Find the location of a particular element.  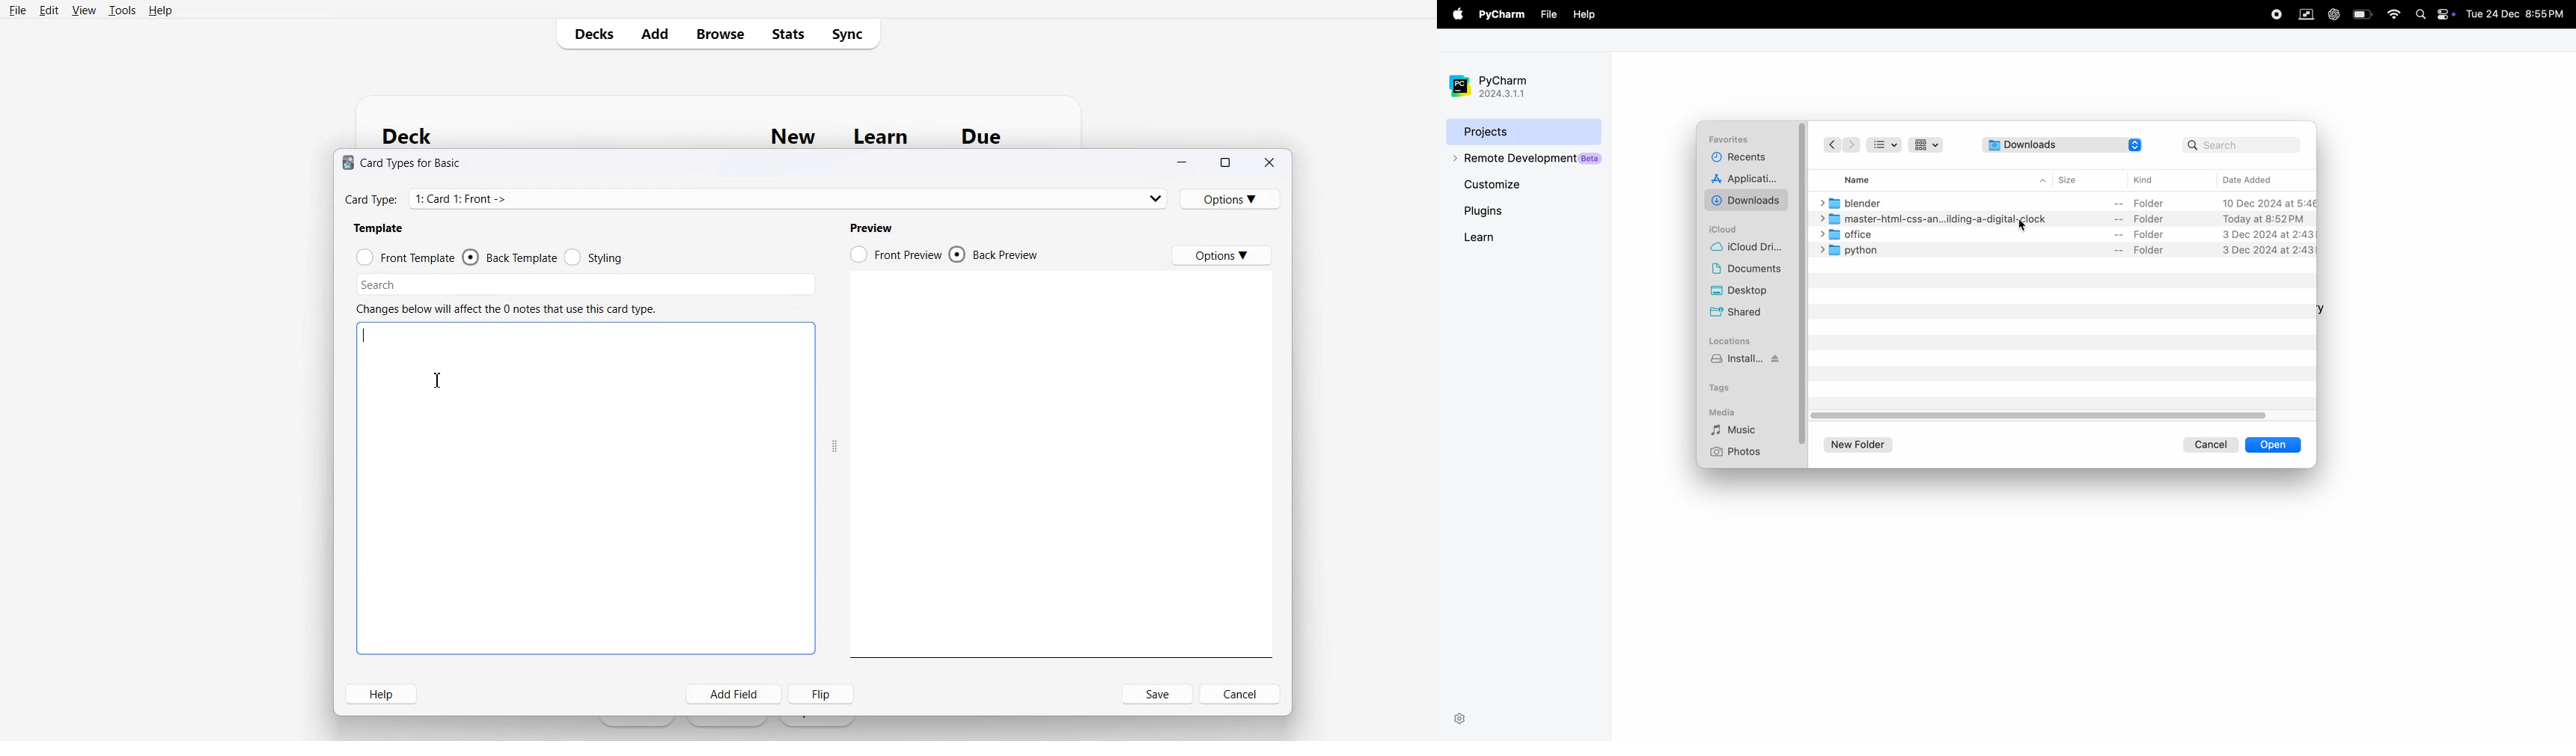

projects is located at coordinates (1521, 130).